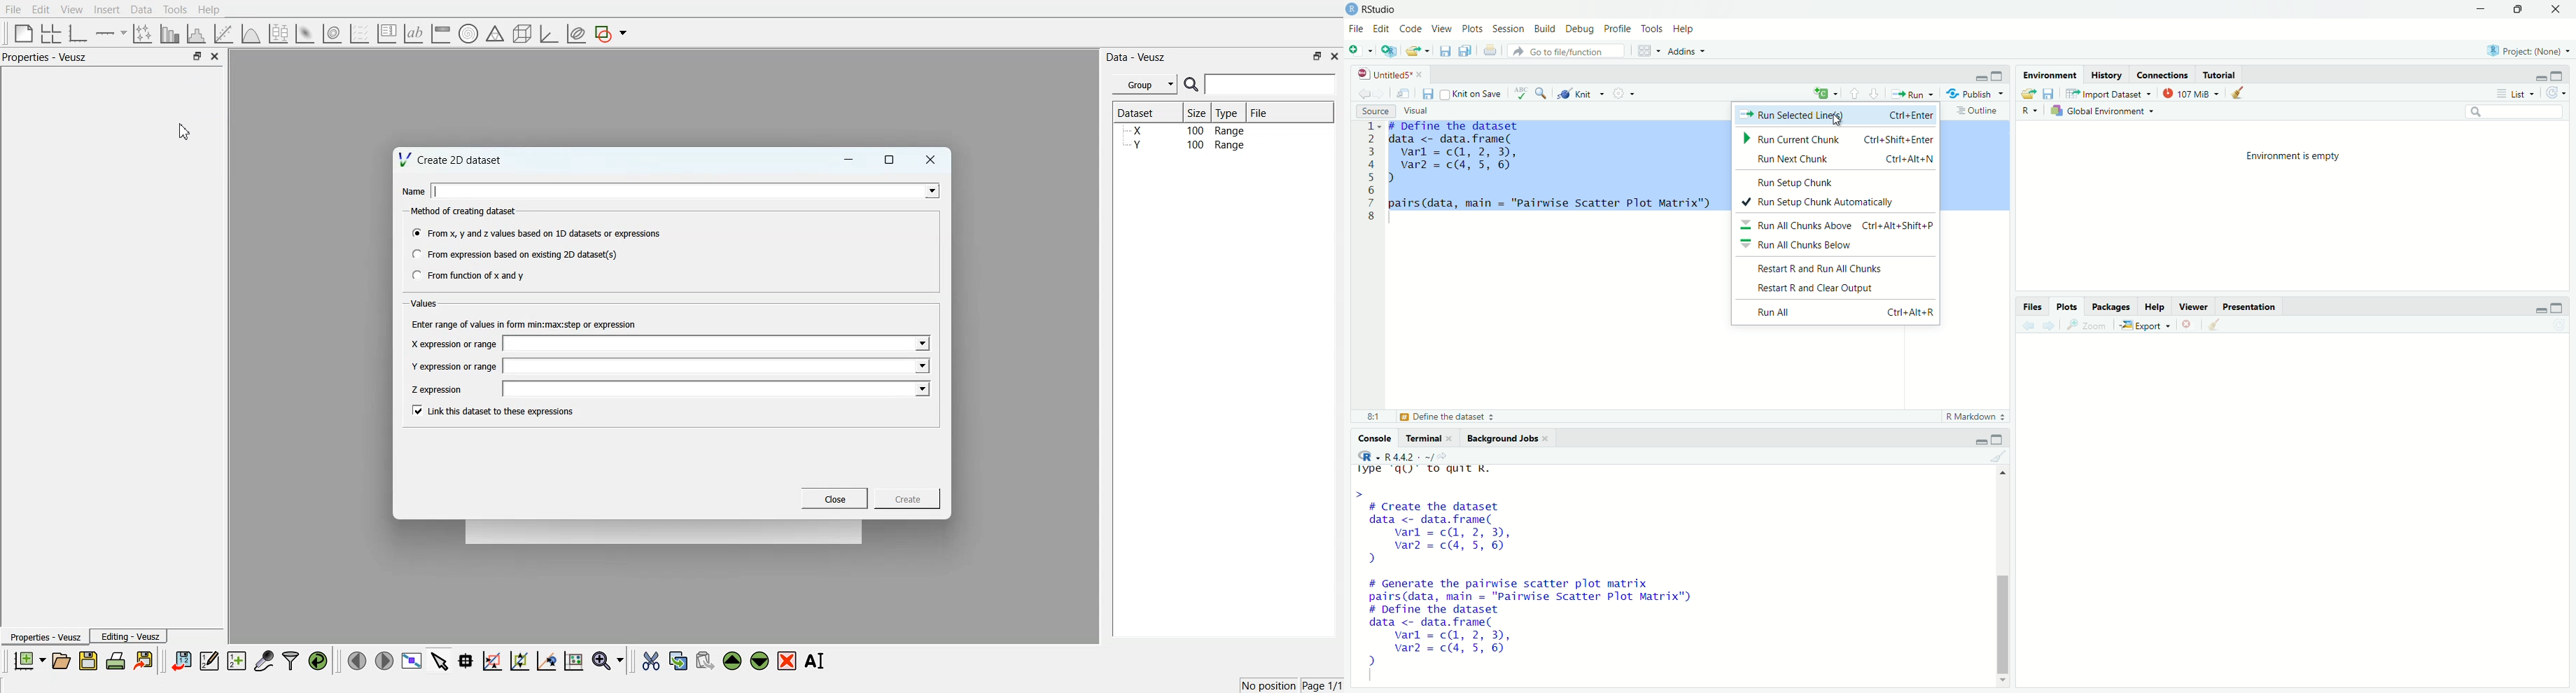  Describe the element at coordinates (2192, 92) in the screenshot. I see `129kib used by R session (Source: Windows System)` at that location.